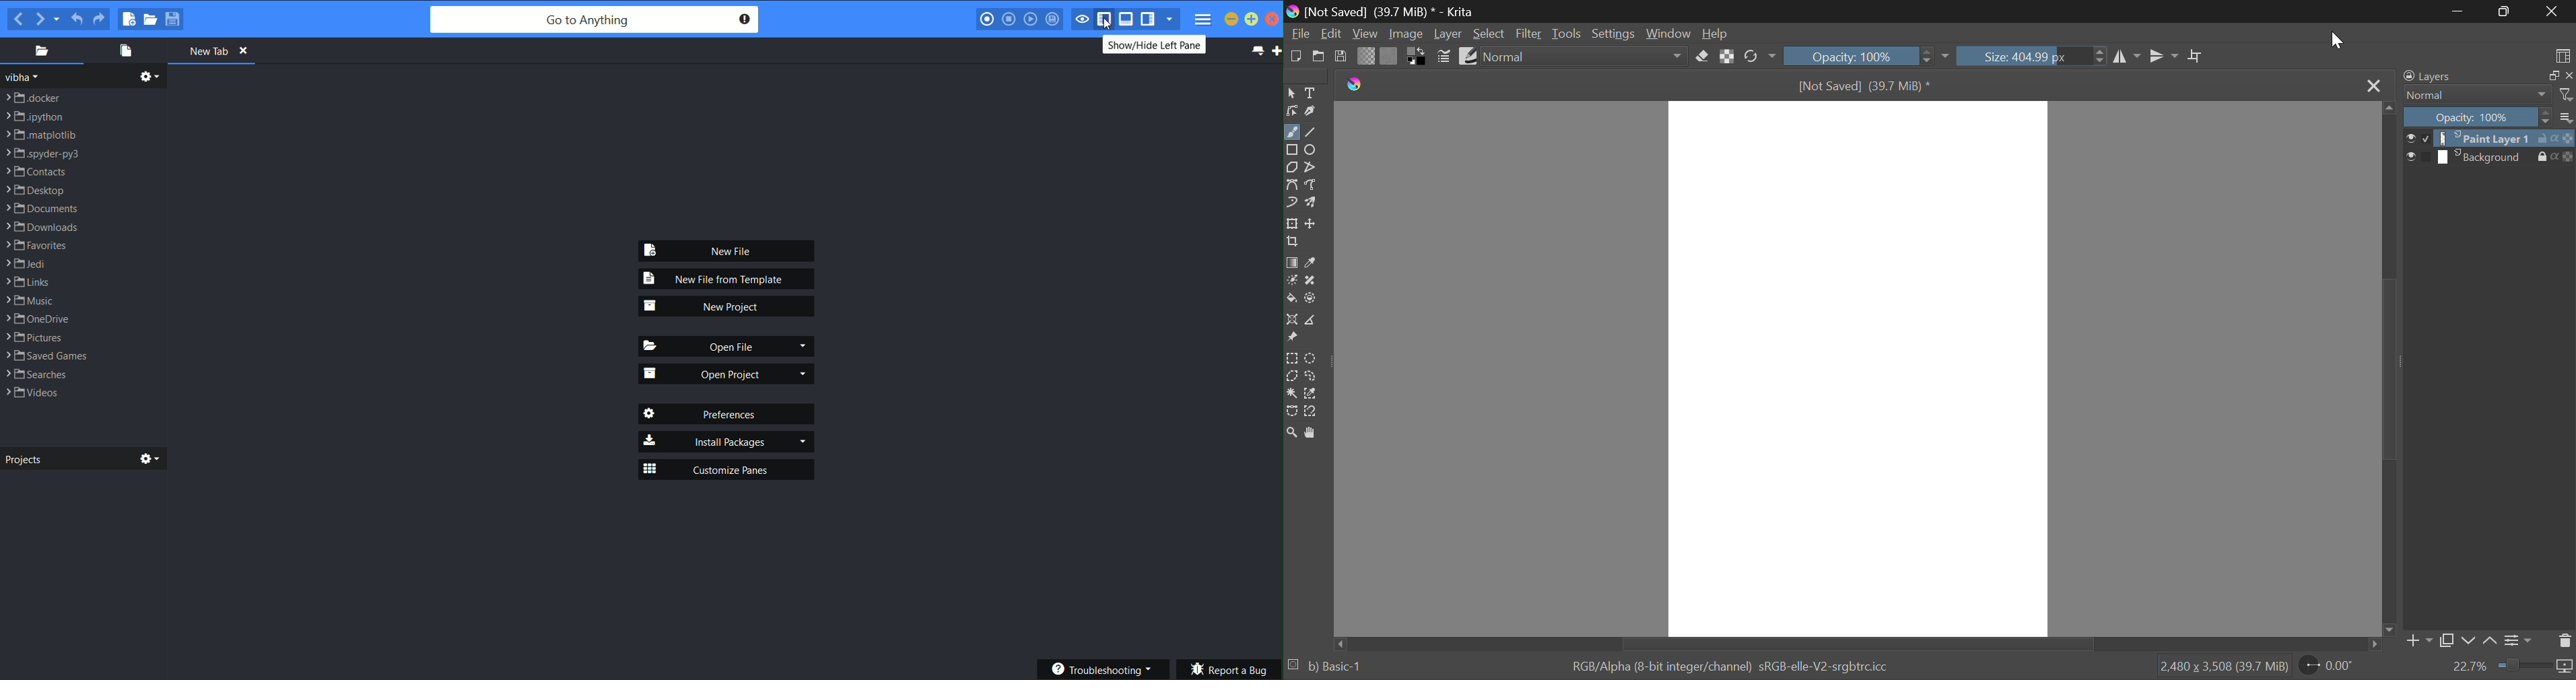  What do you see at coordinates (1293, 320) in the screenshot?
I see `Assistant Tool` at bounding box center [1293, 320].